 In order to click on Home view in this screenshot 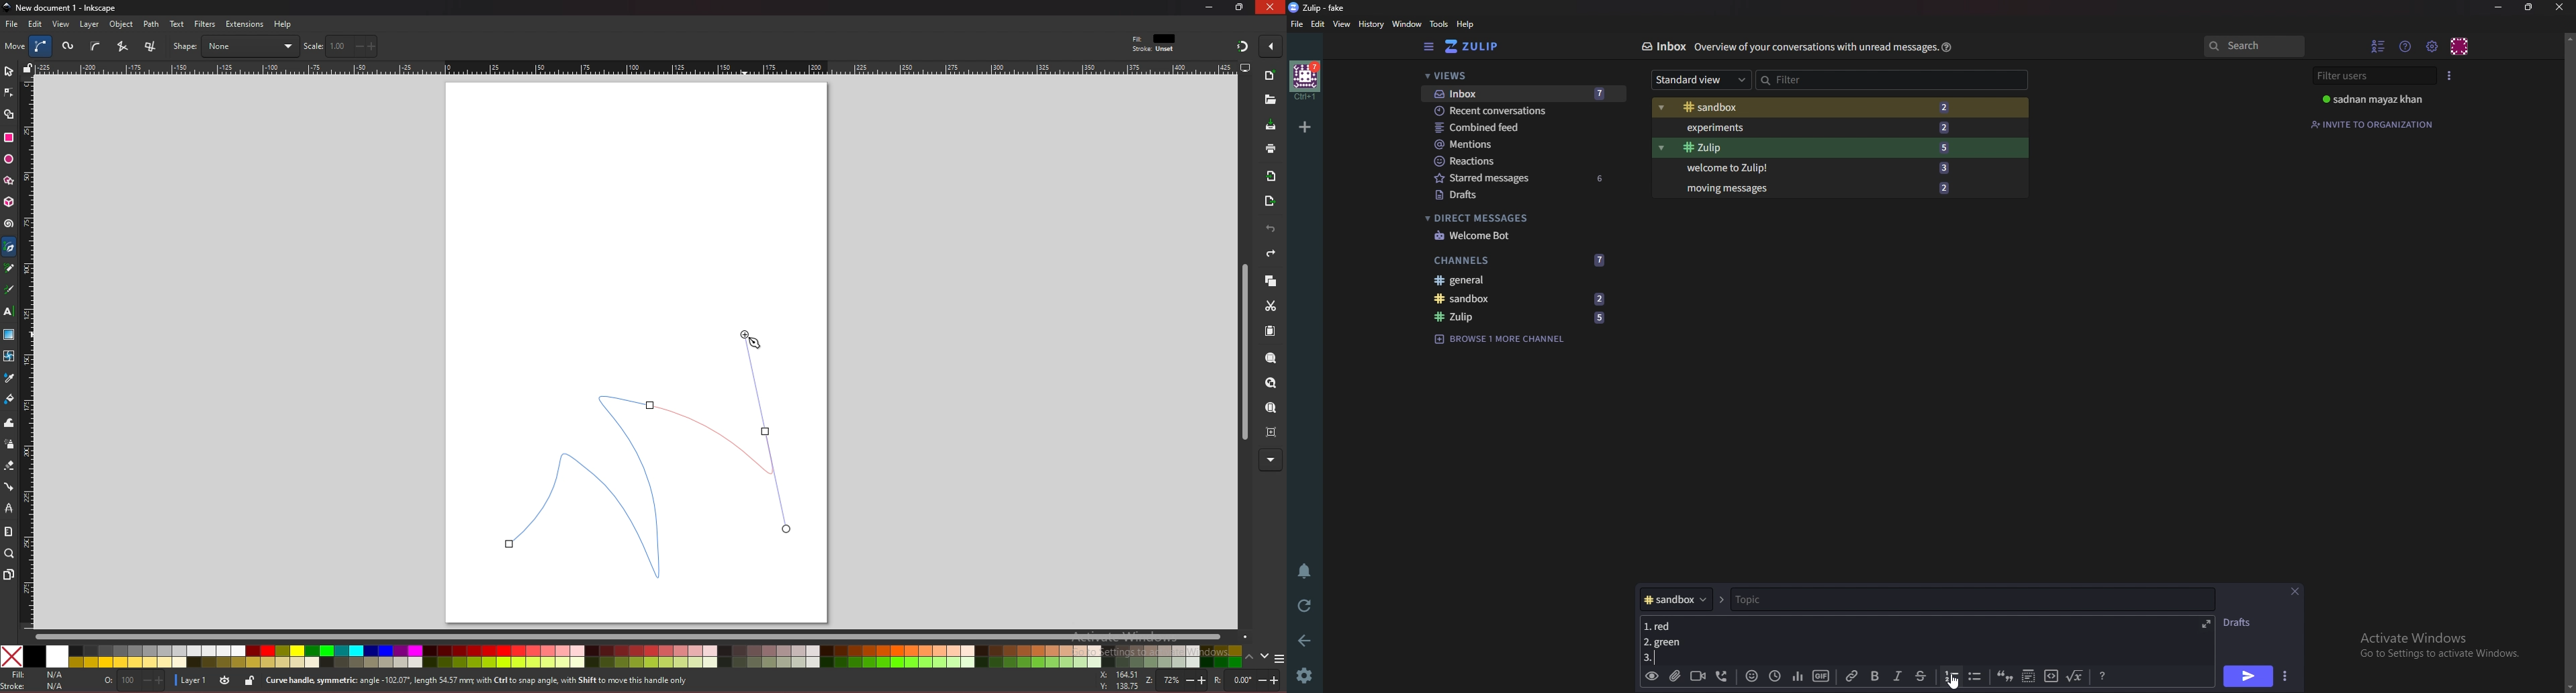, I will do `click(1481, 46)`.